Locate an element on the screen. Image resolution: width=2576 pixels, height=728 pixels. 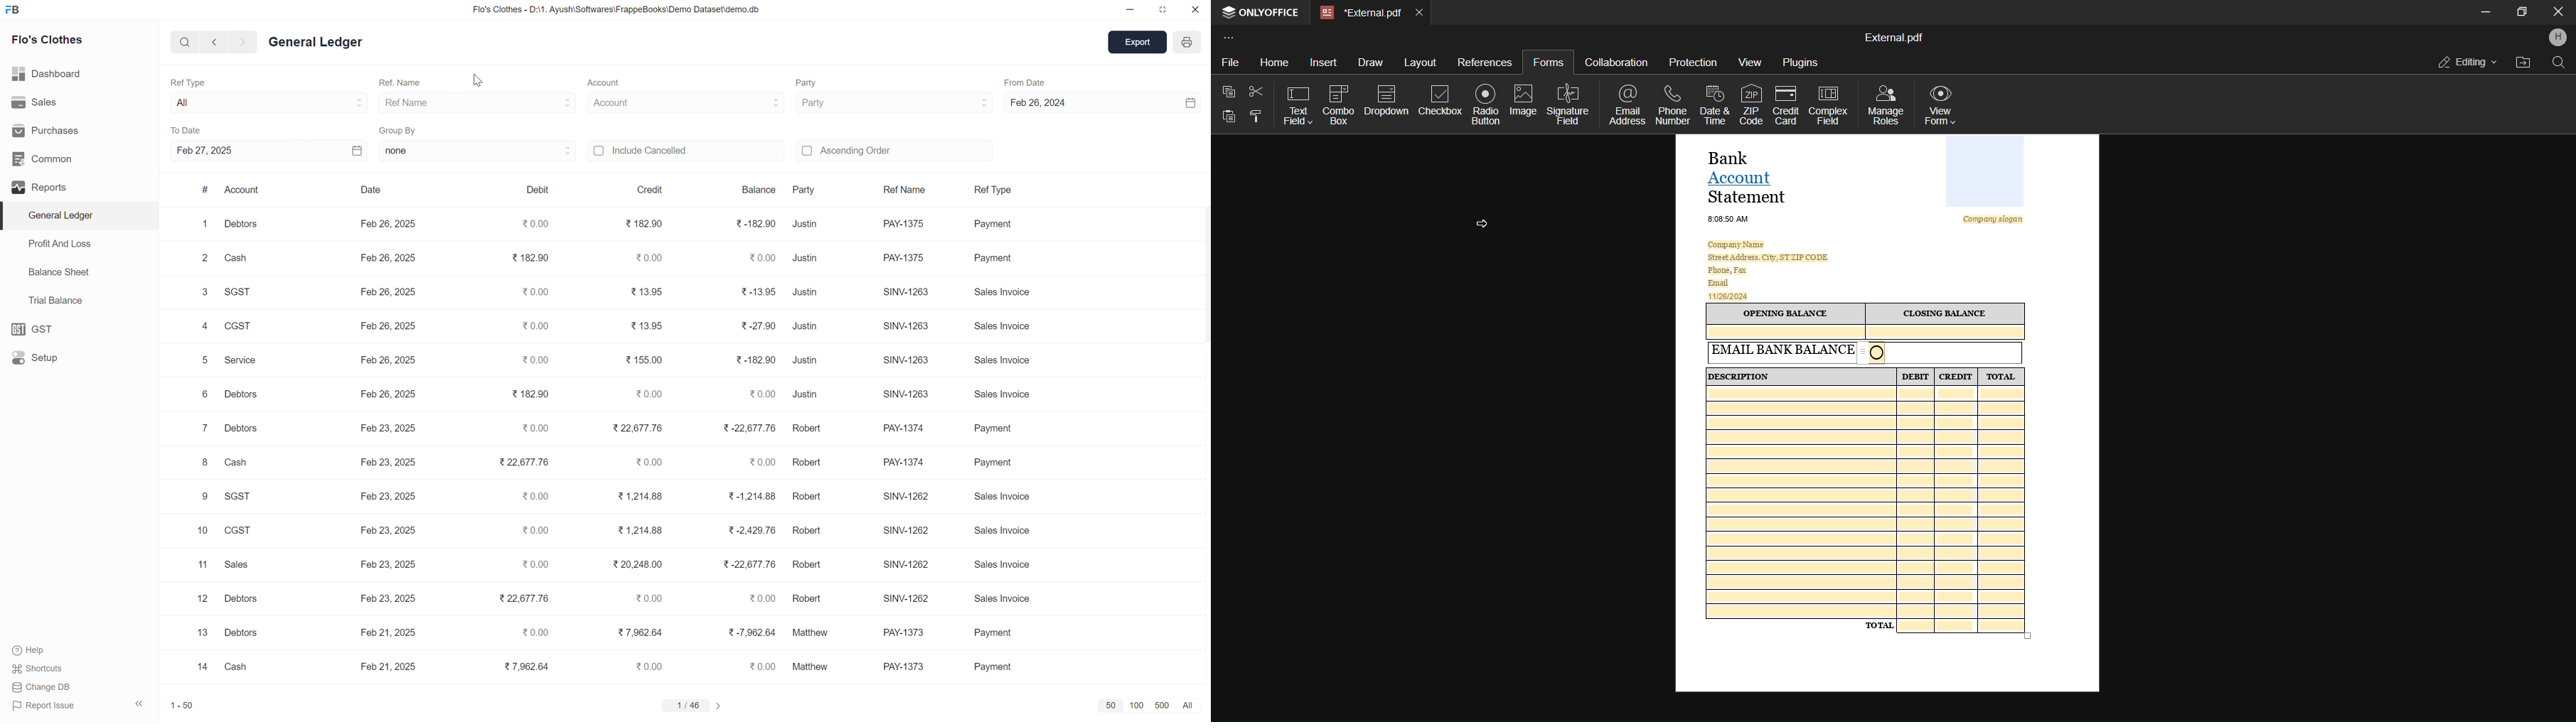
5 is located at coordinates (205, 360).